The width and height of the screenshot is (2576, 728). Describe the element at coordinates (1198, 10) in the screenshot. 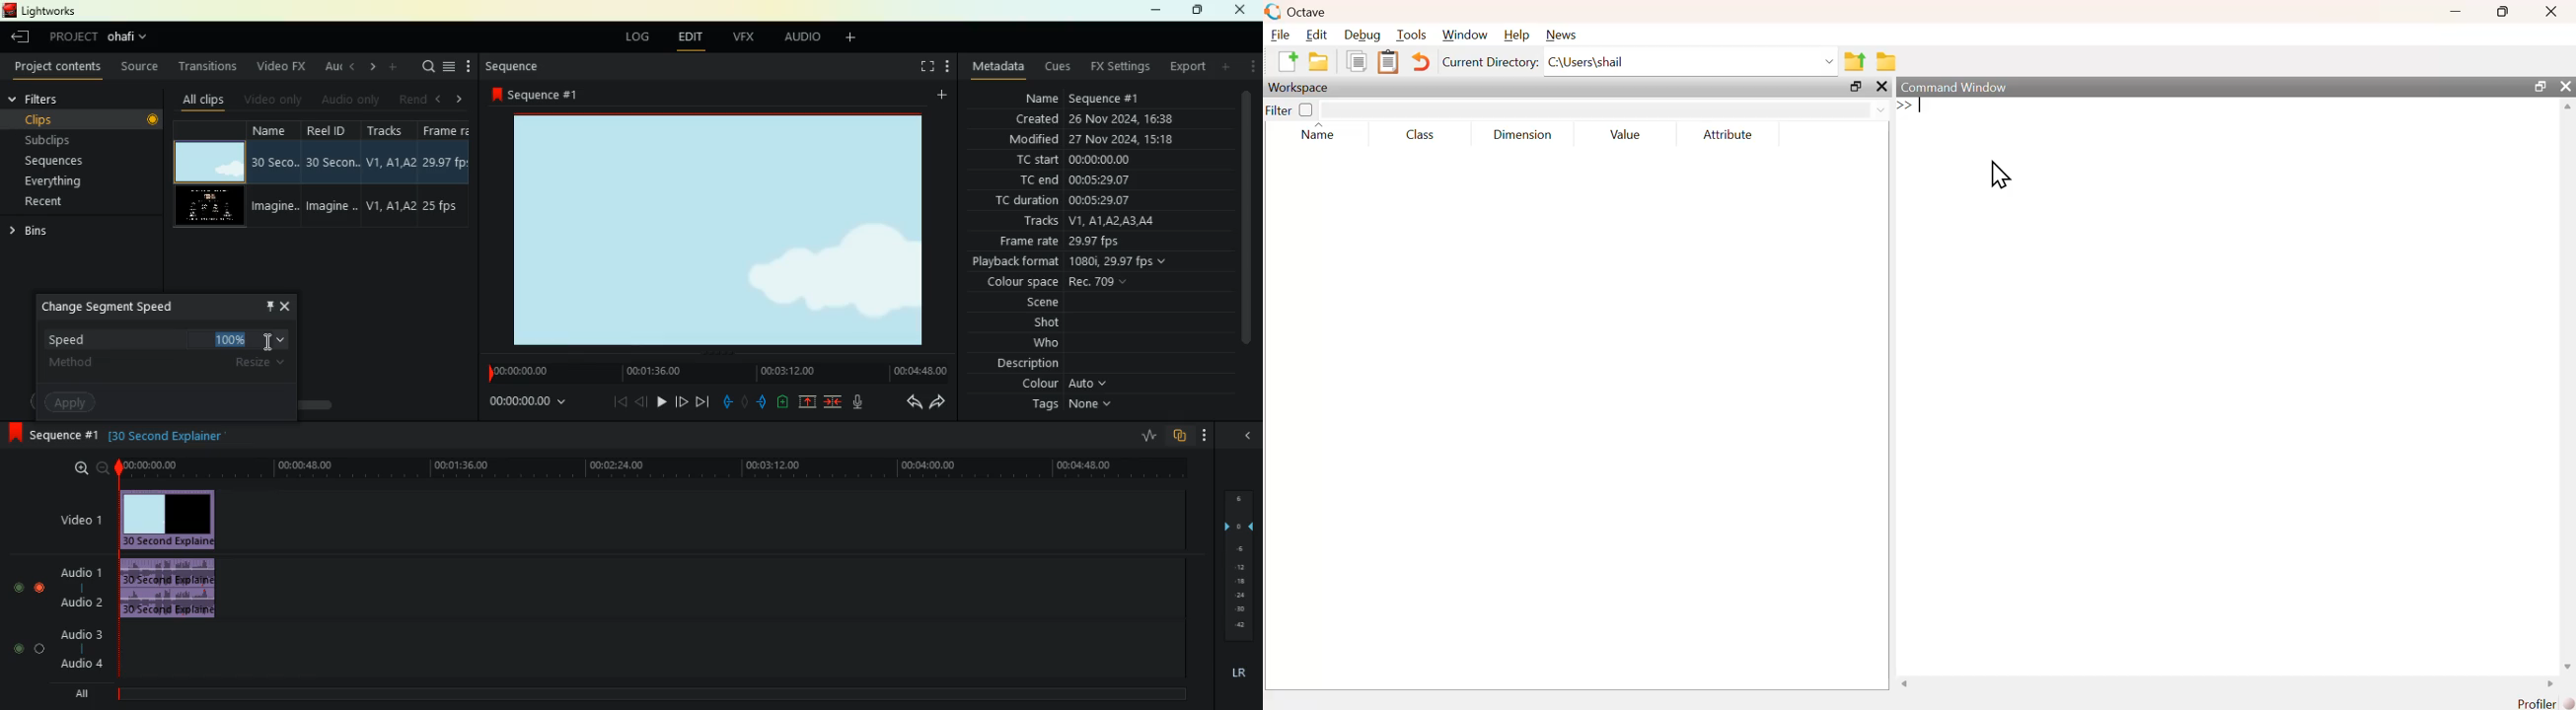

I see `maximize` at that location.